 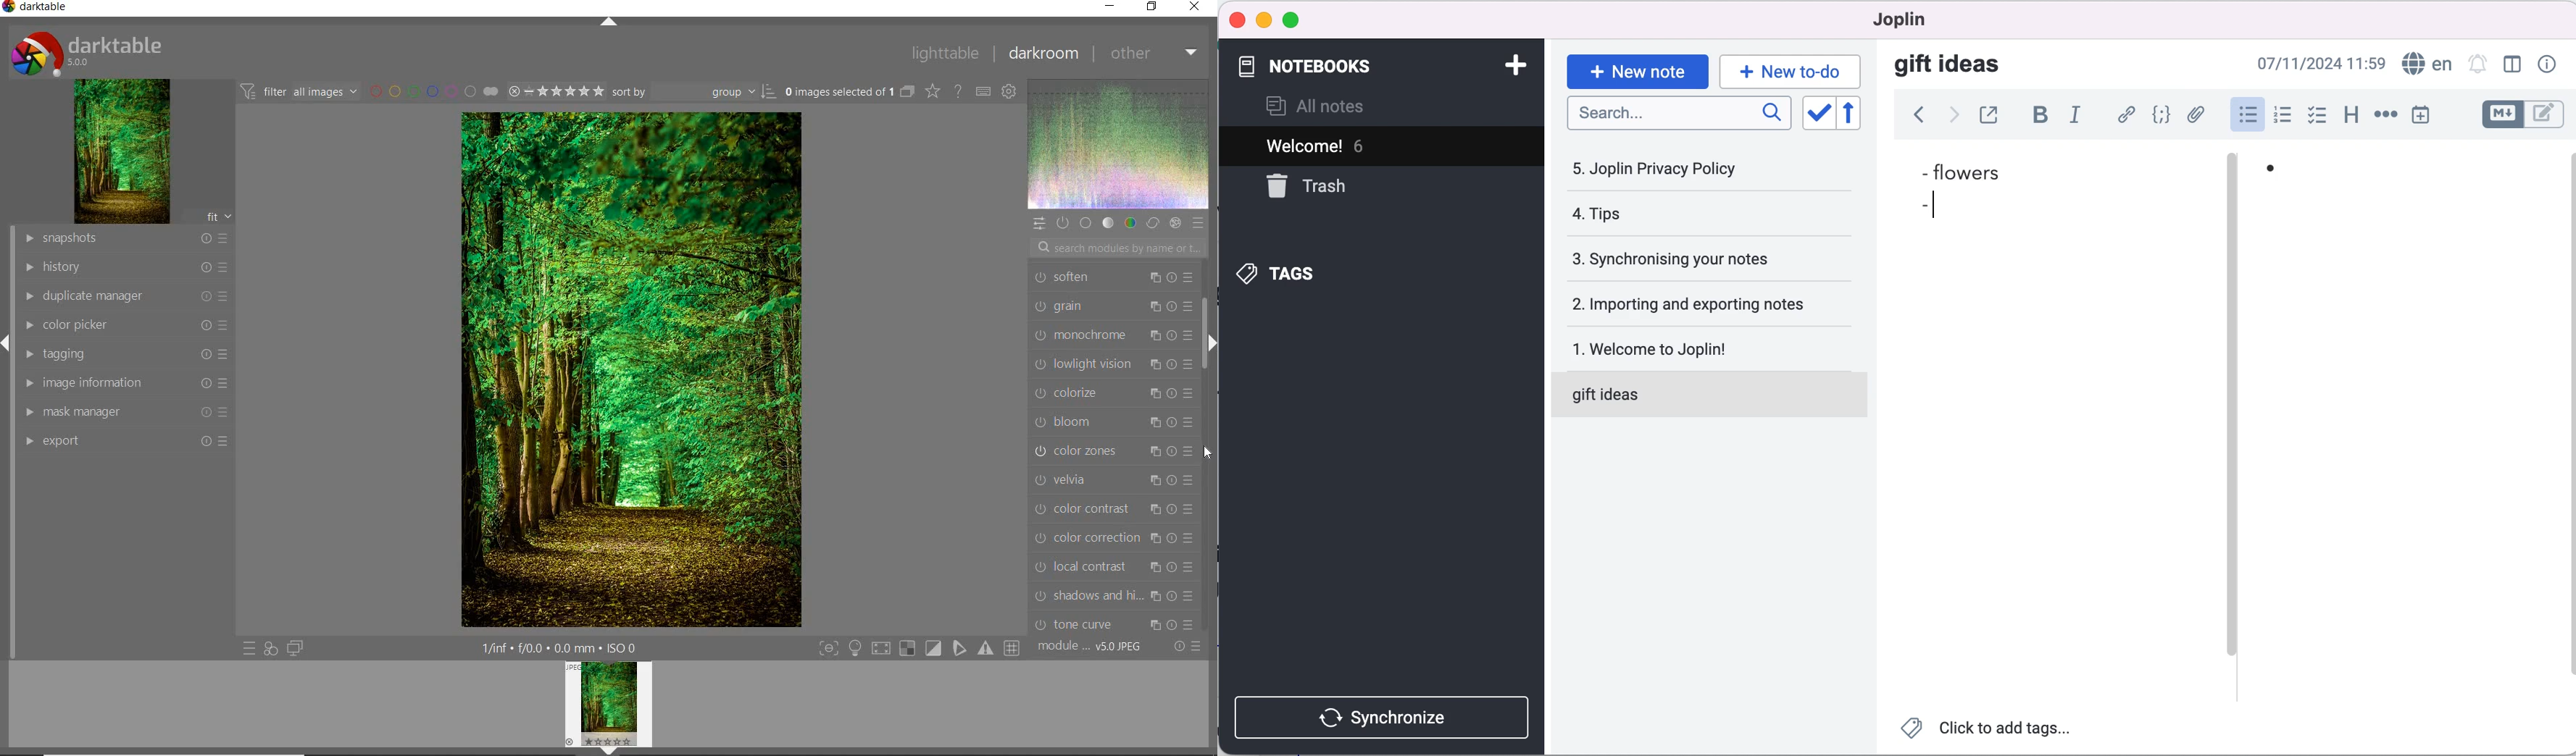 I want to click on vertical slider, so click(x=2231, y=198).